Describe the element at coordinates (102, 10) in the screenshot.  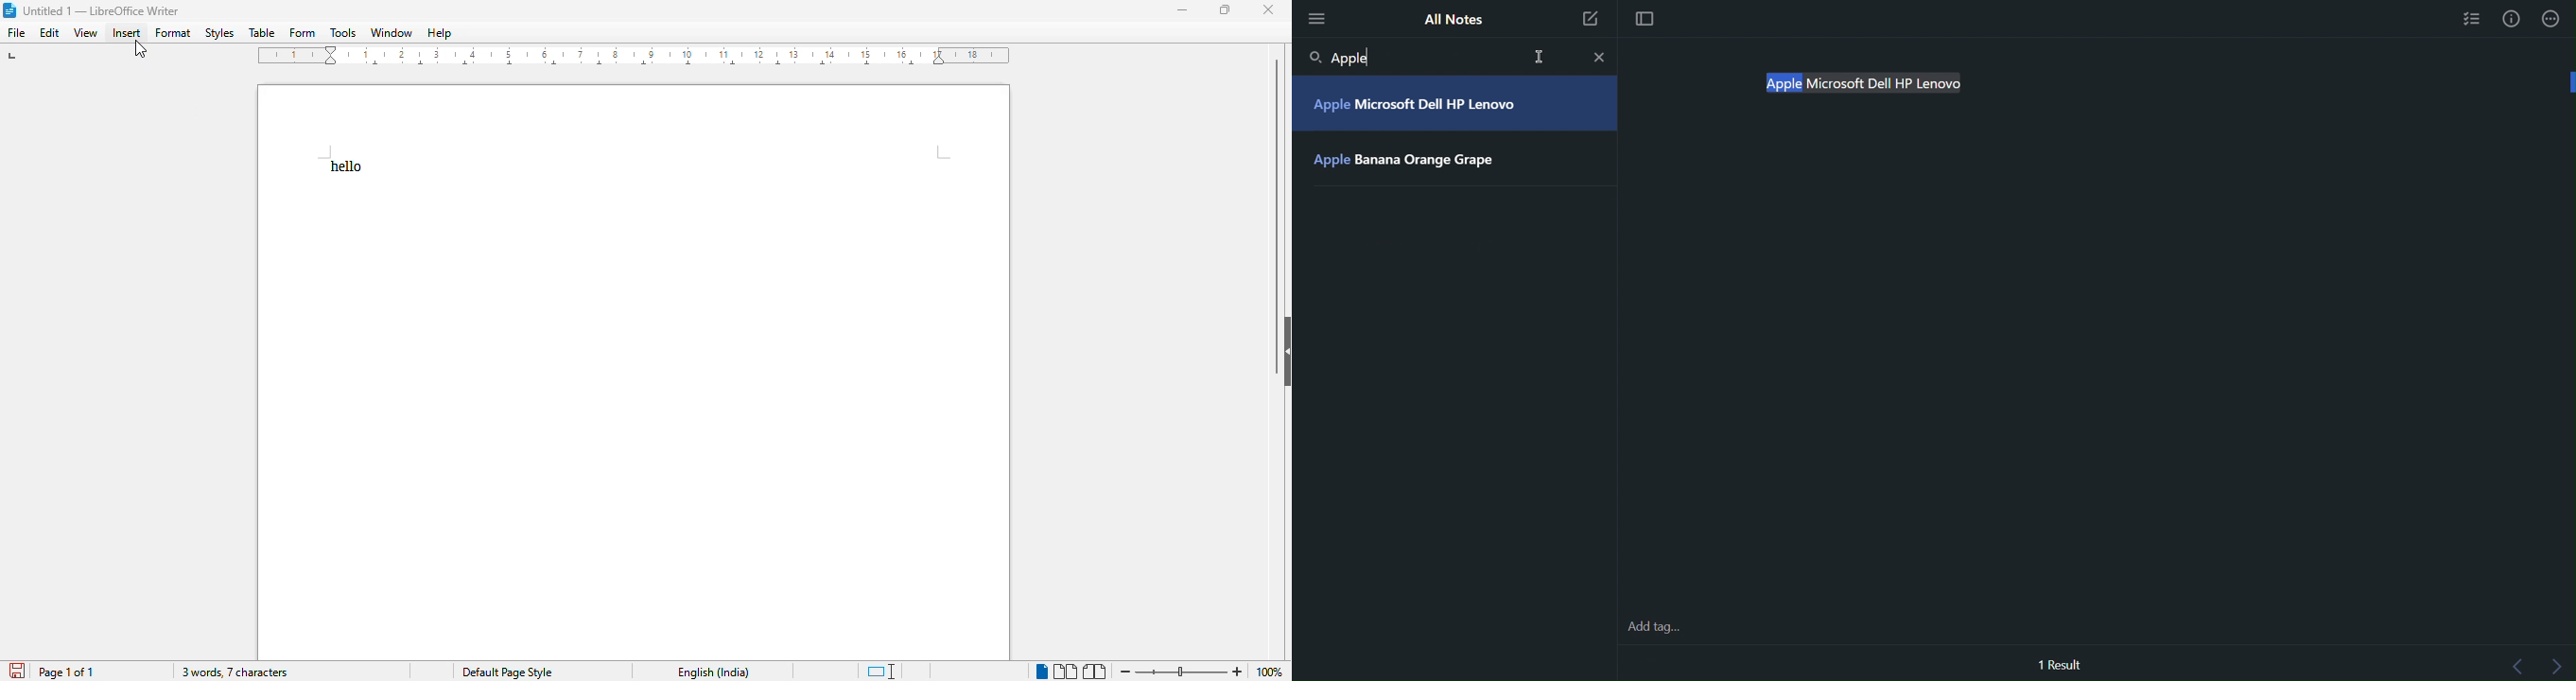
I see `title` at that location.